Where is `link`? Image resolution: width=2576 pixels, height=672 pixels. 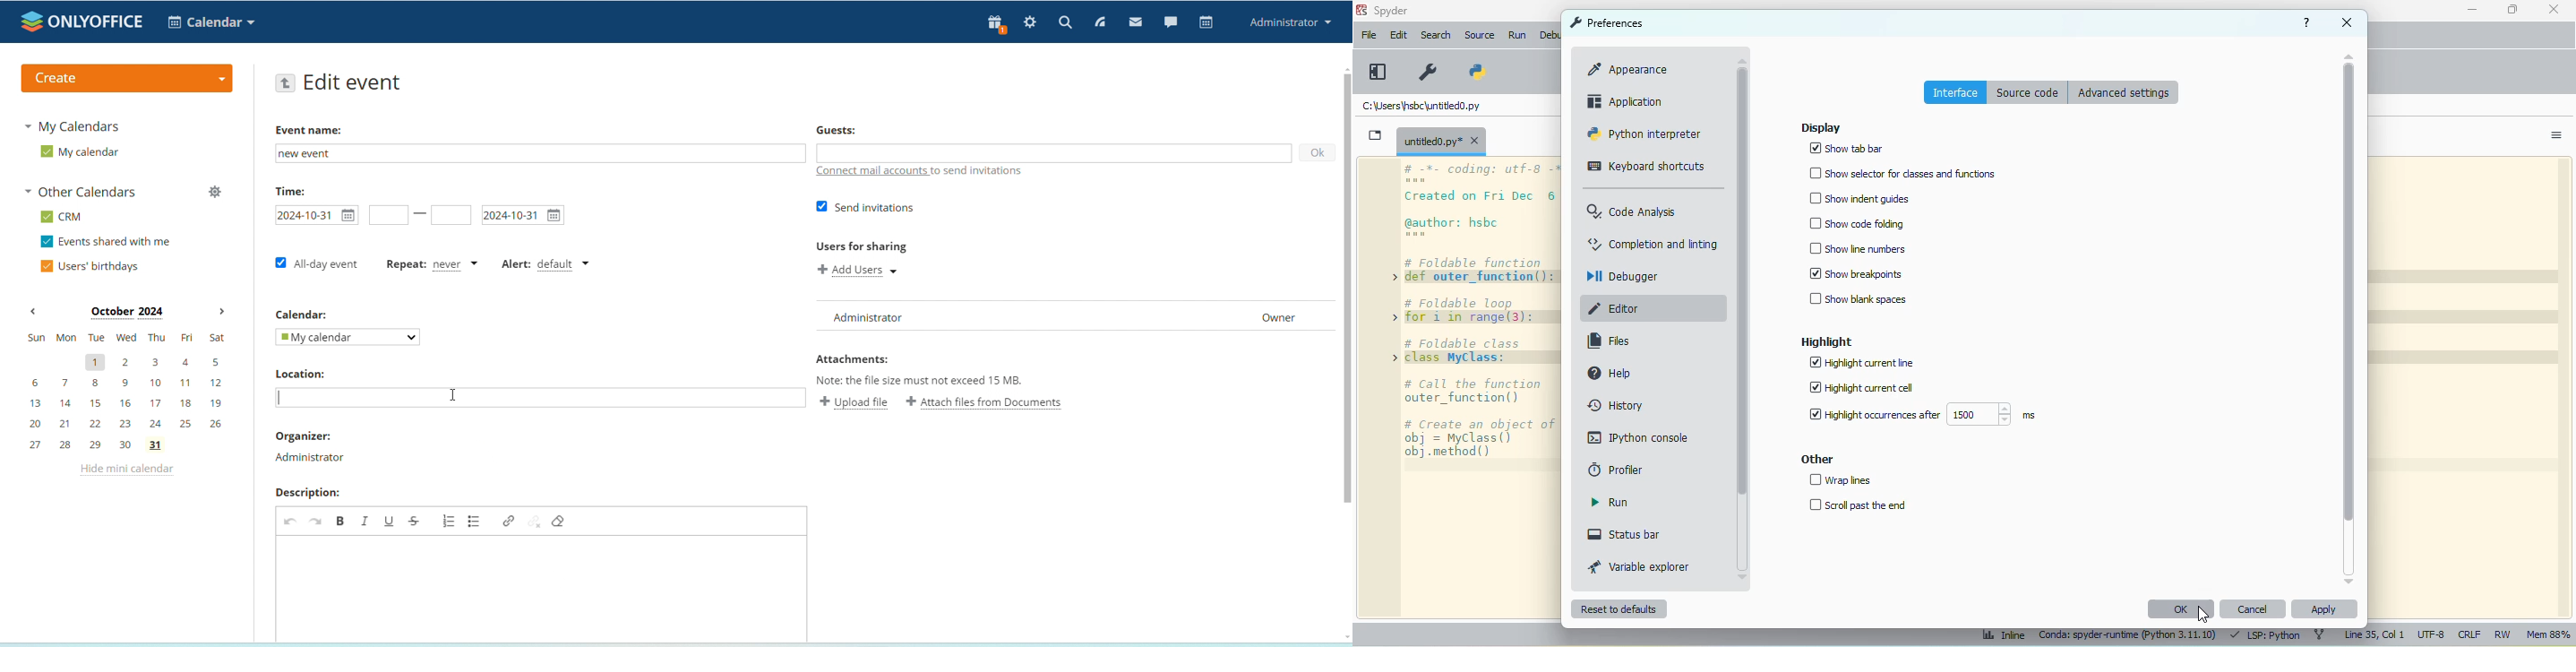
link is located at coordinates (507, 521).